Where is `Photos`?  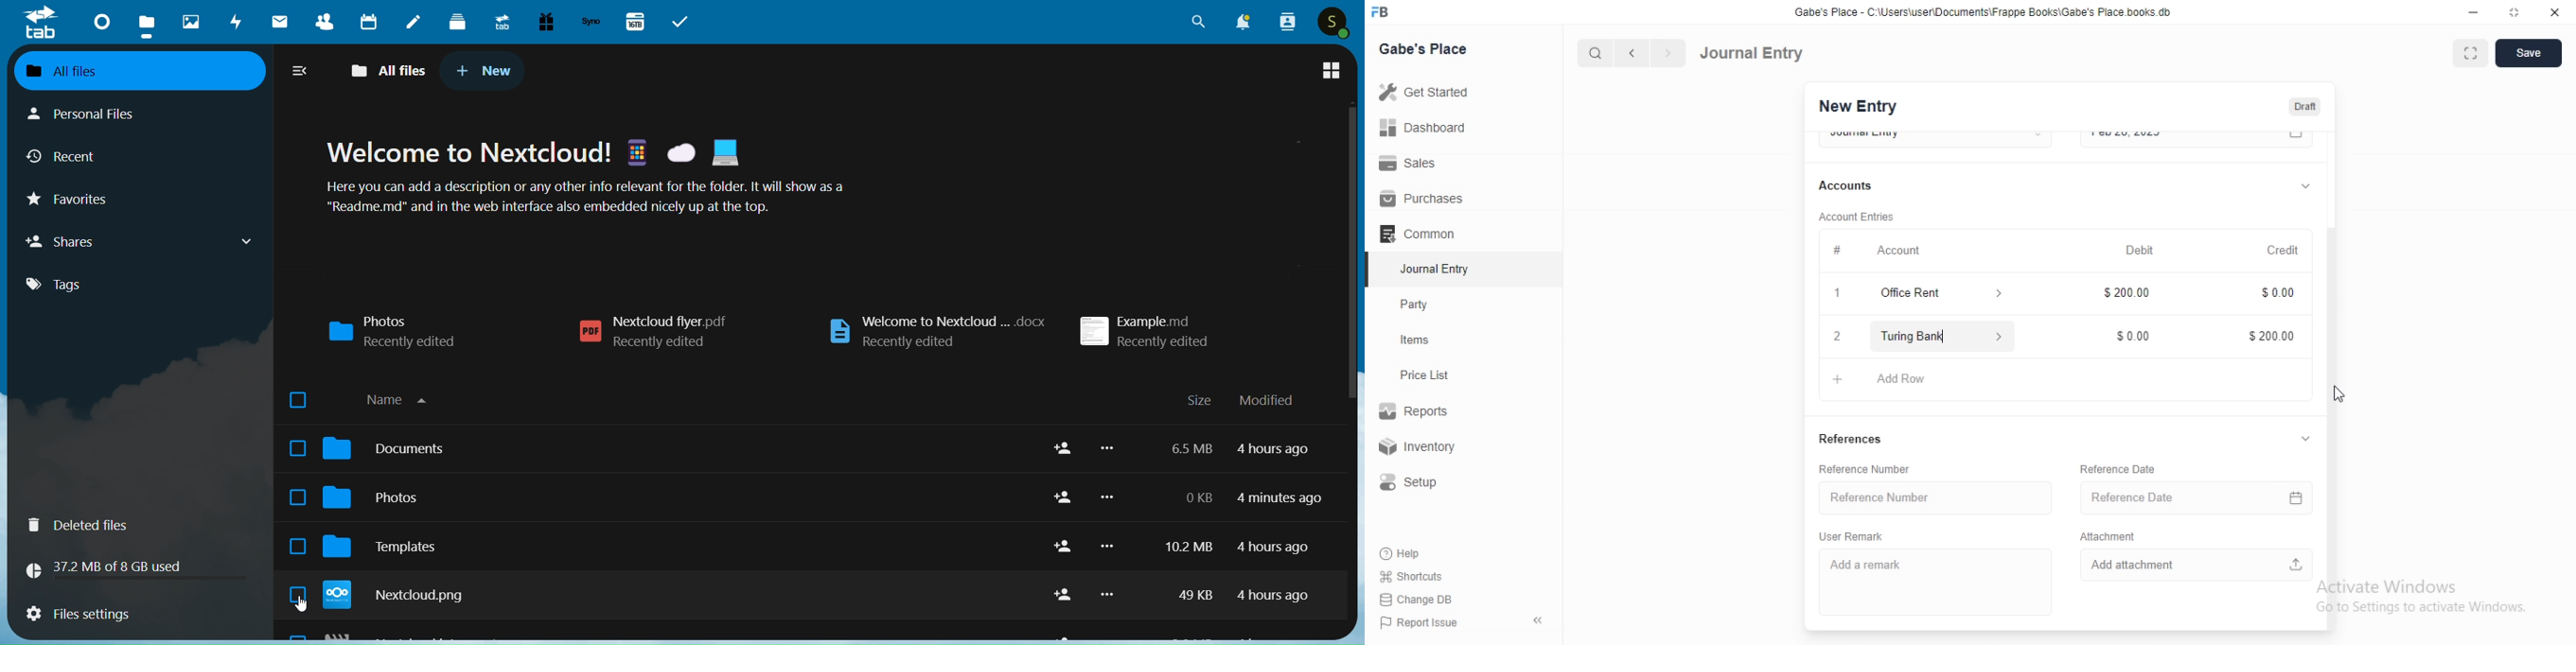
Photos is located at coordinates (678, 497).